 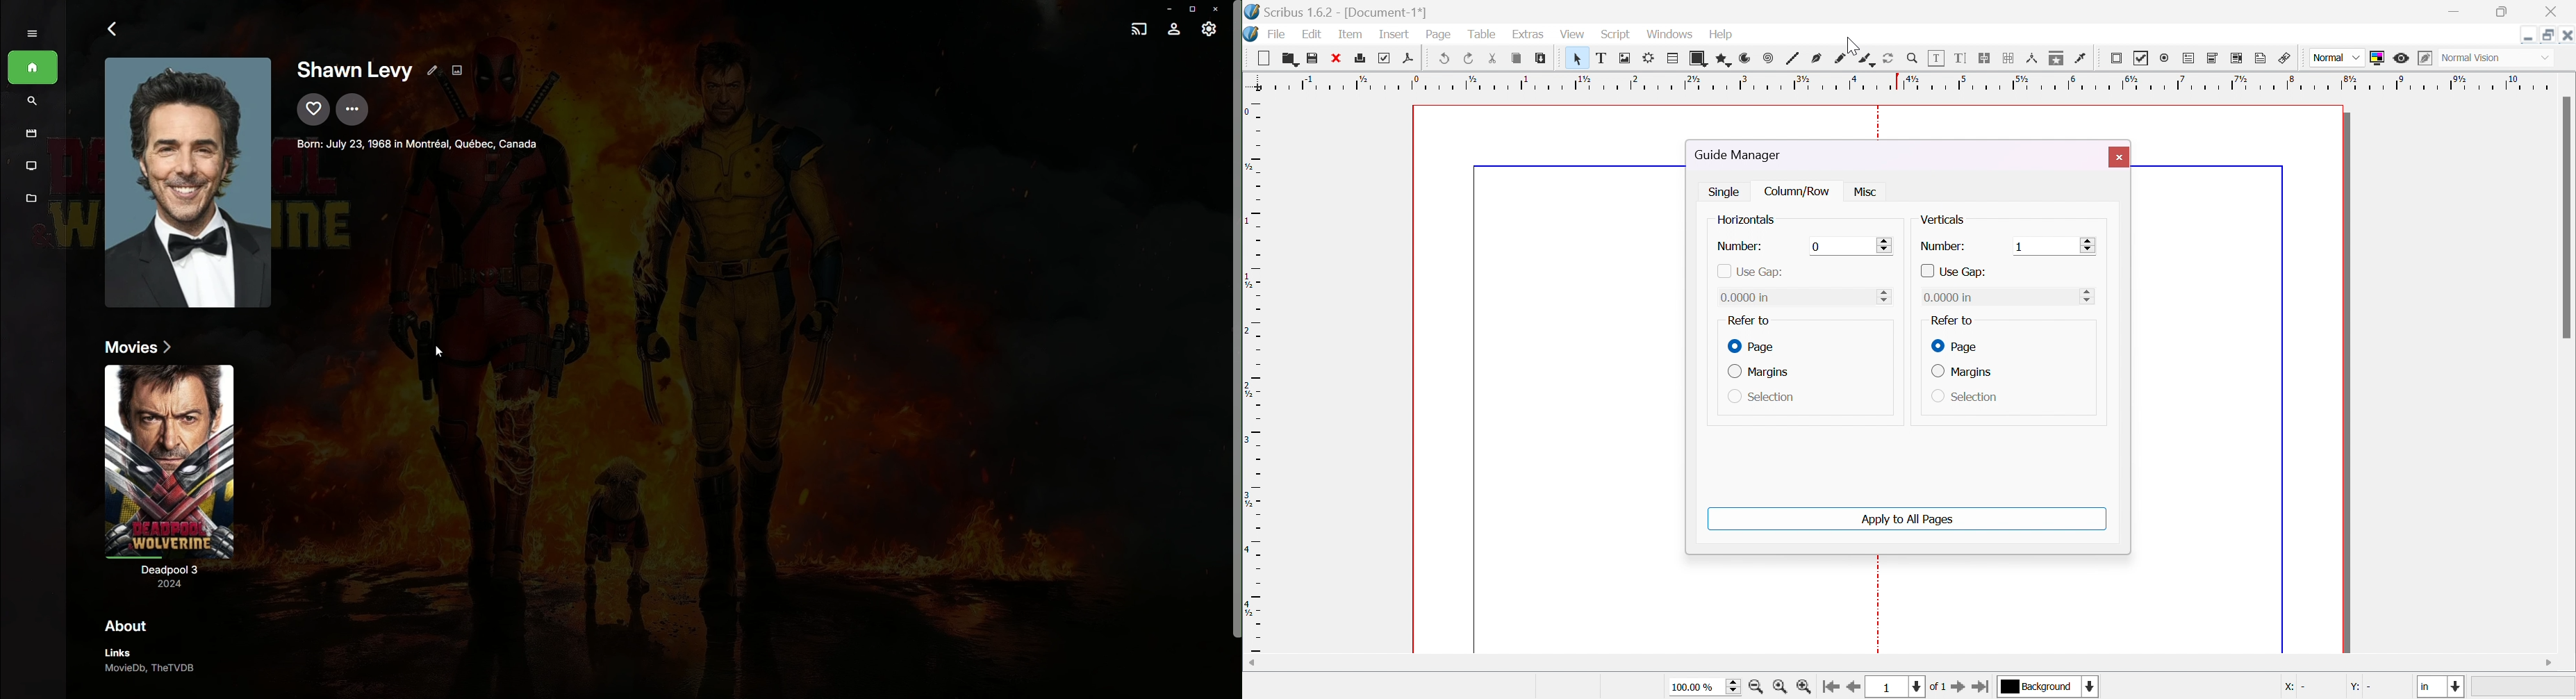 What do you see at coordinates (2090, 686) in the screenshot?
I see `select current layer` at bounding box center [2090, 686].